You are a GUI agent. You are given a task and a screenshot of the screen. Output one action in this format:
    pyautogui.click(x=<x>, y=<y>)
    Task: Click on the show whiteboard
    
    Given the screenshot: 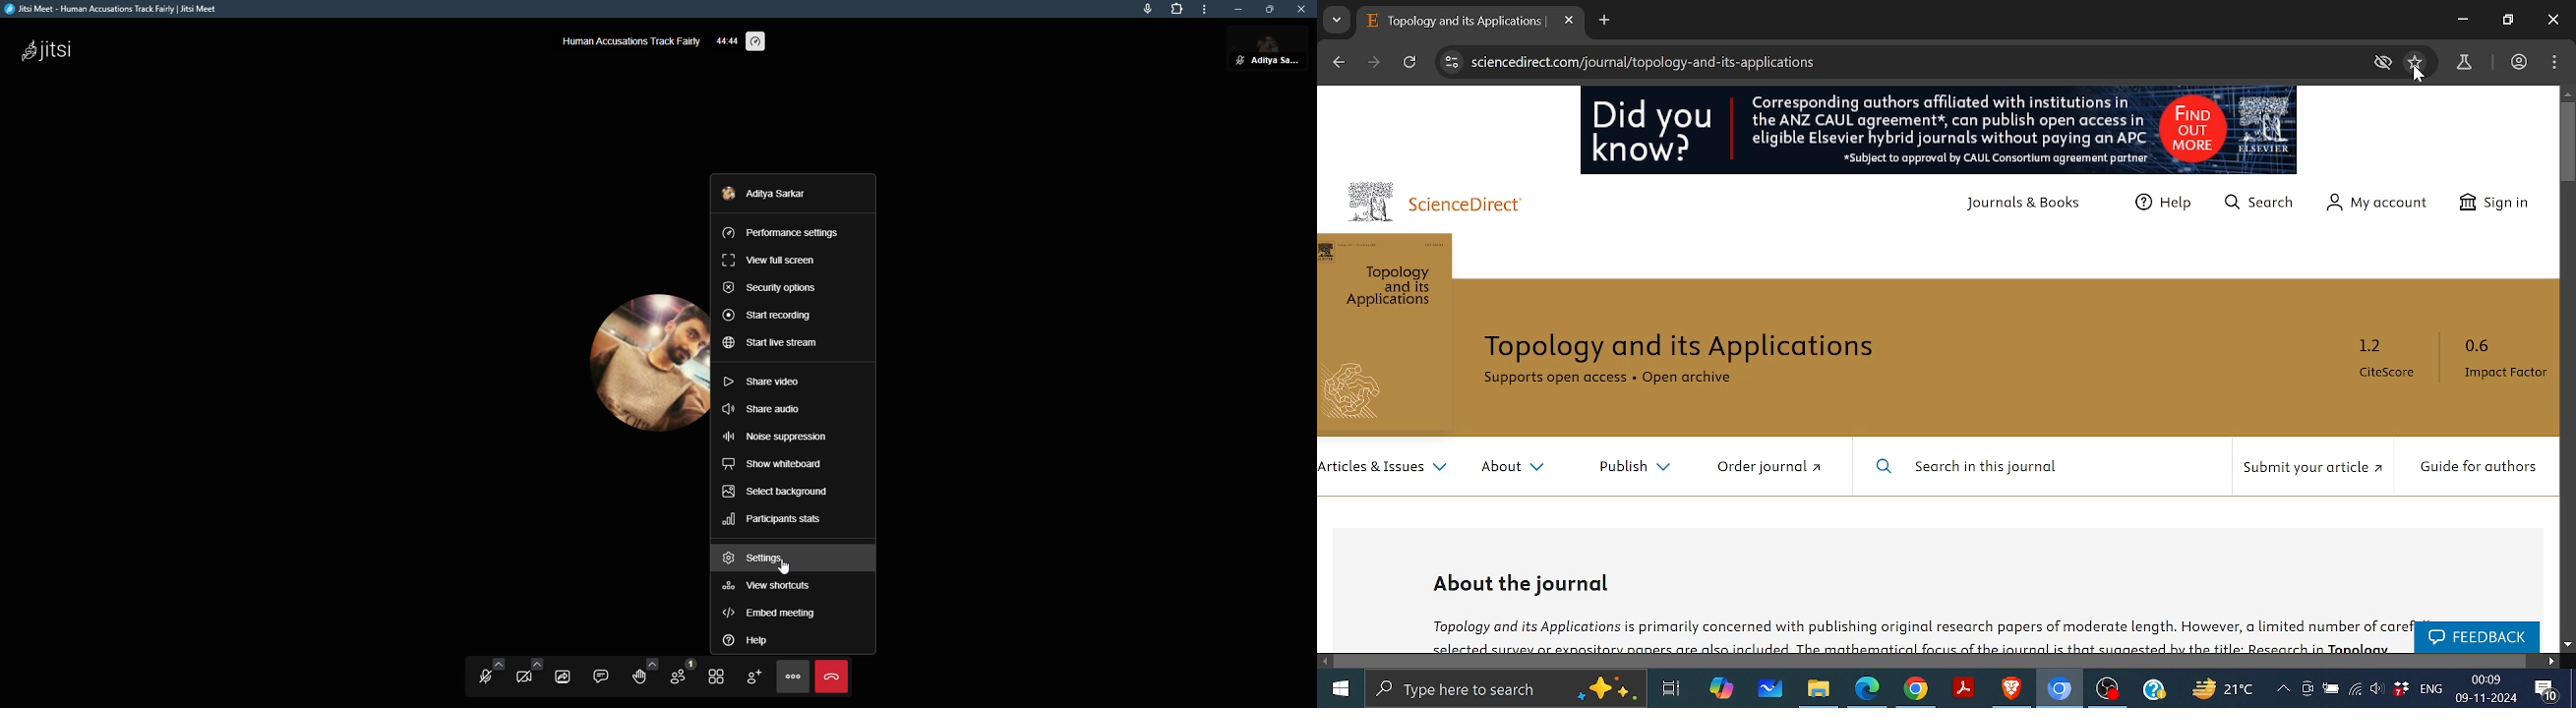 What is the action you would take?
    pyautogui.click(x=774, y=464)
    